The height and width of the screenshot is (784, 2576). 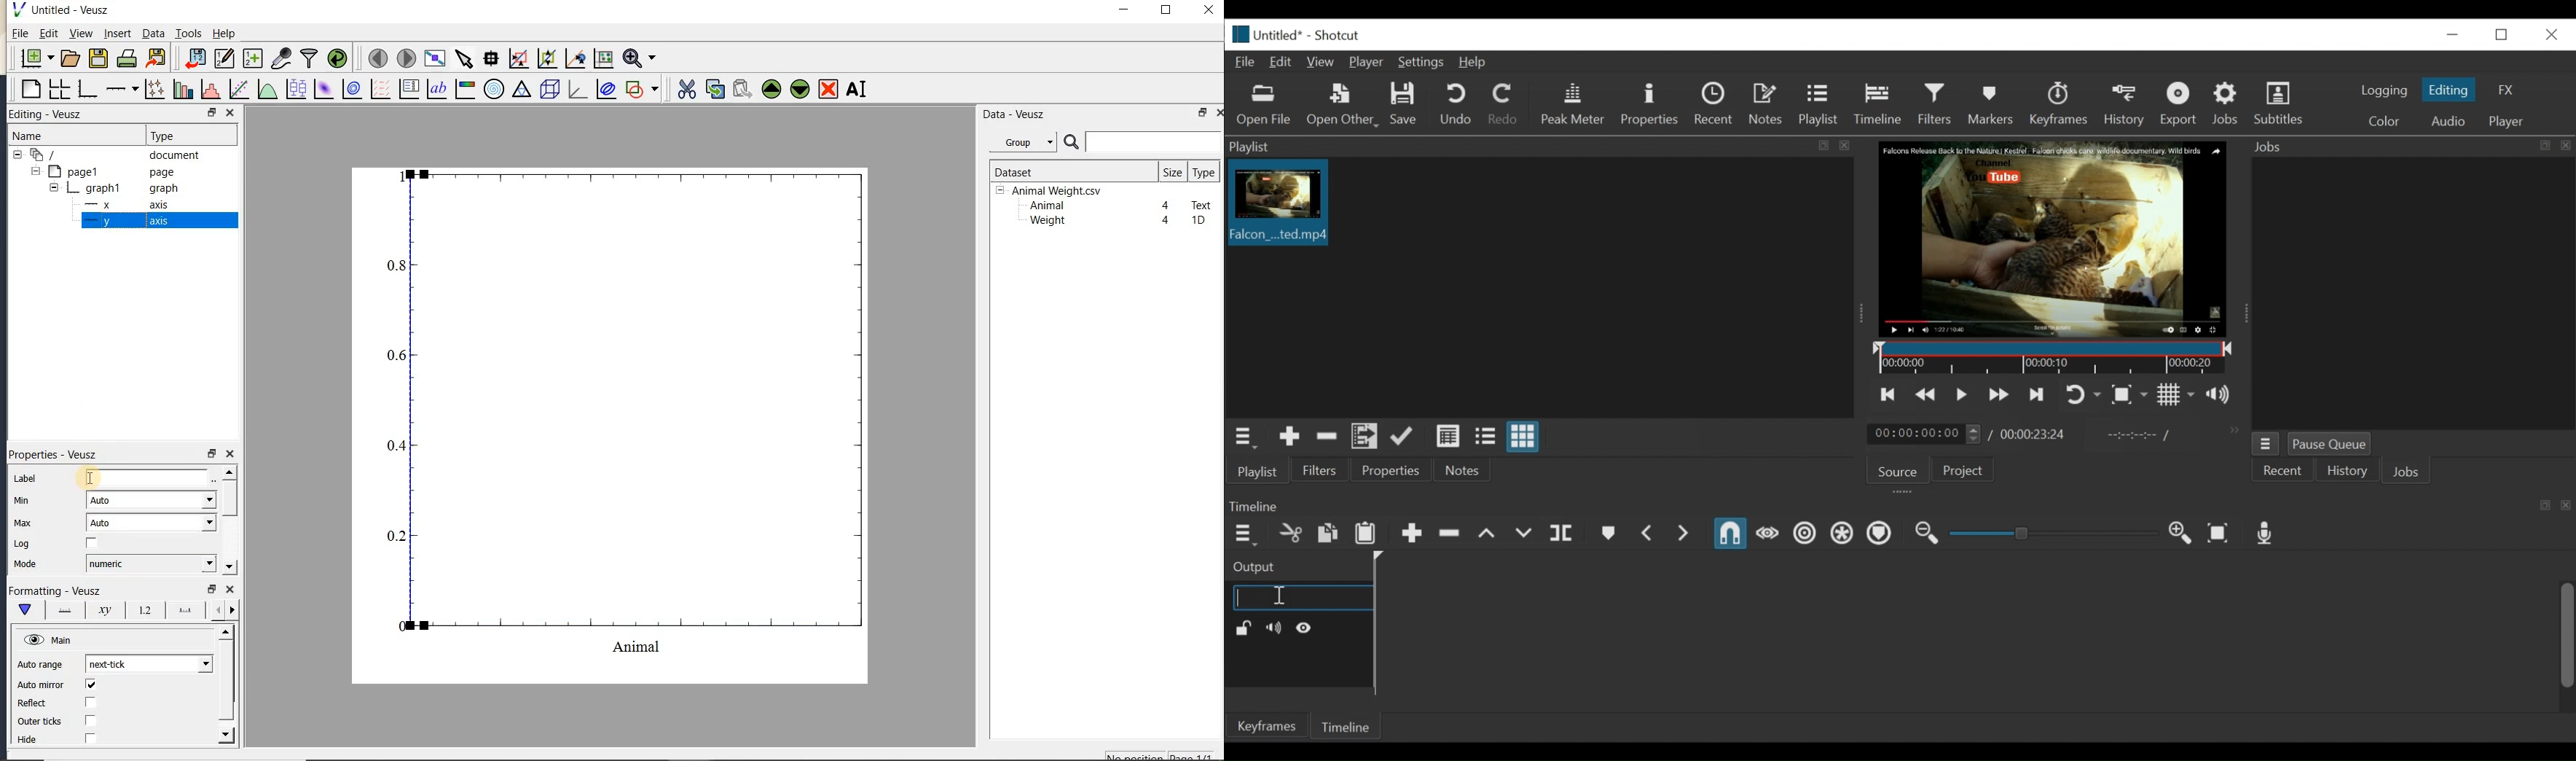 I want to click on History, so click(x=2127, y=106).